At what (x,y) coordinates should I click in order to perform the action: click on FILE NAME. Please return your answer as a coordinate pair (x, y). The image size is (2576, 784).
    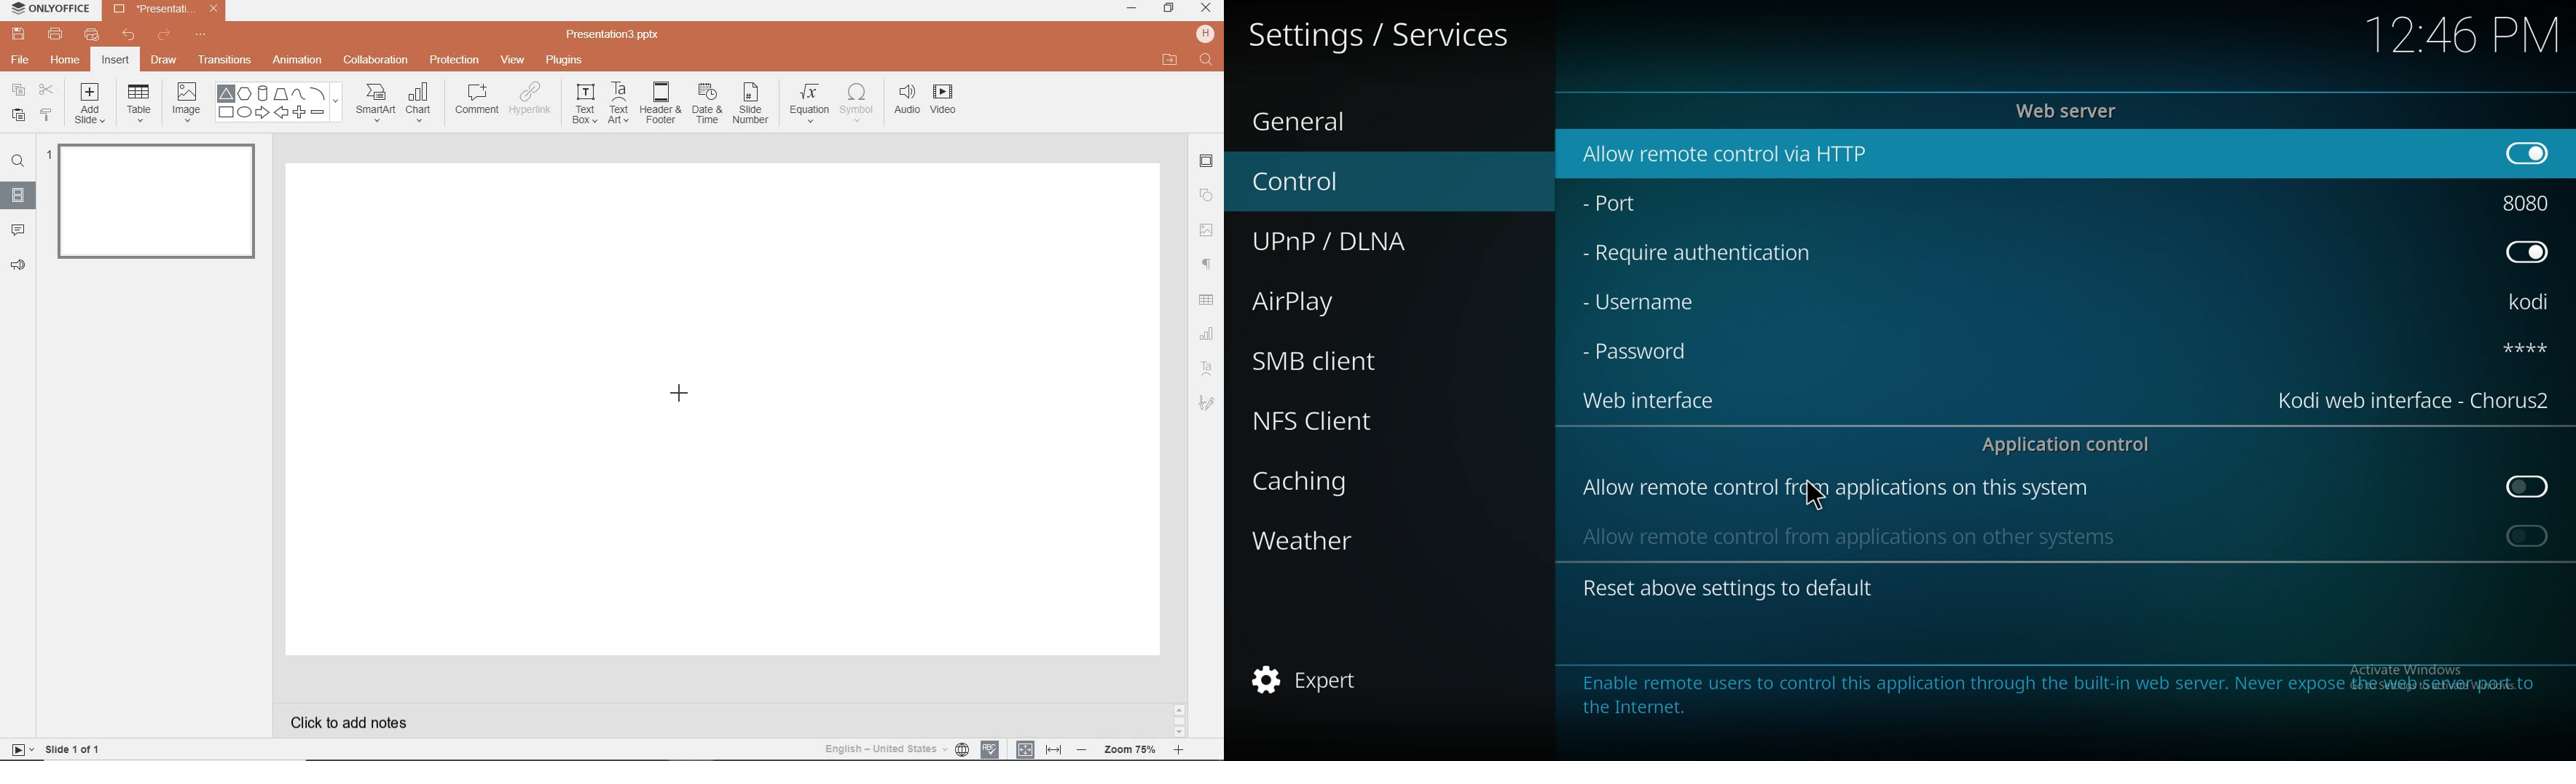
    Looking at the image, I should click on (615, 35).